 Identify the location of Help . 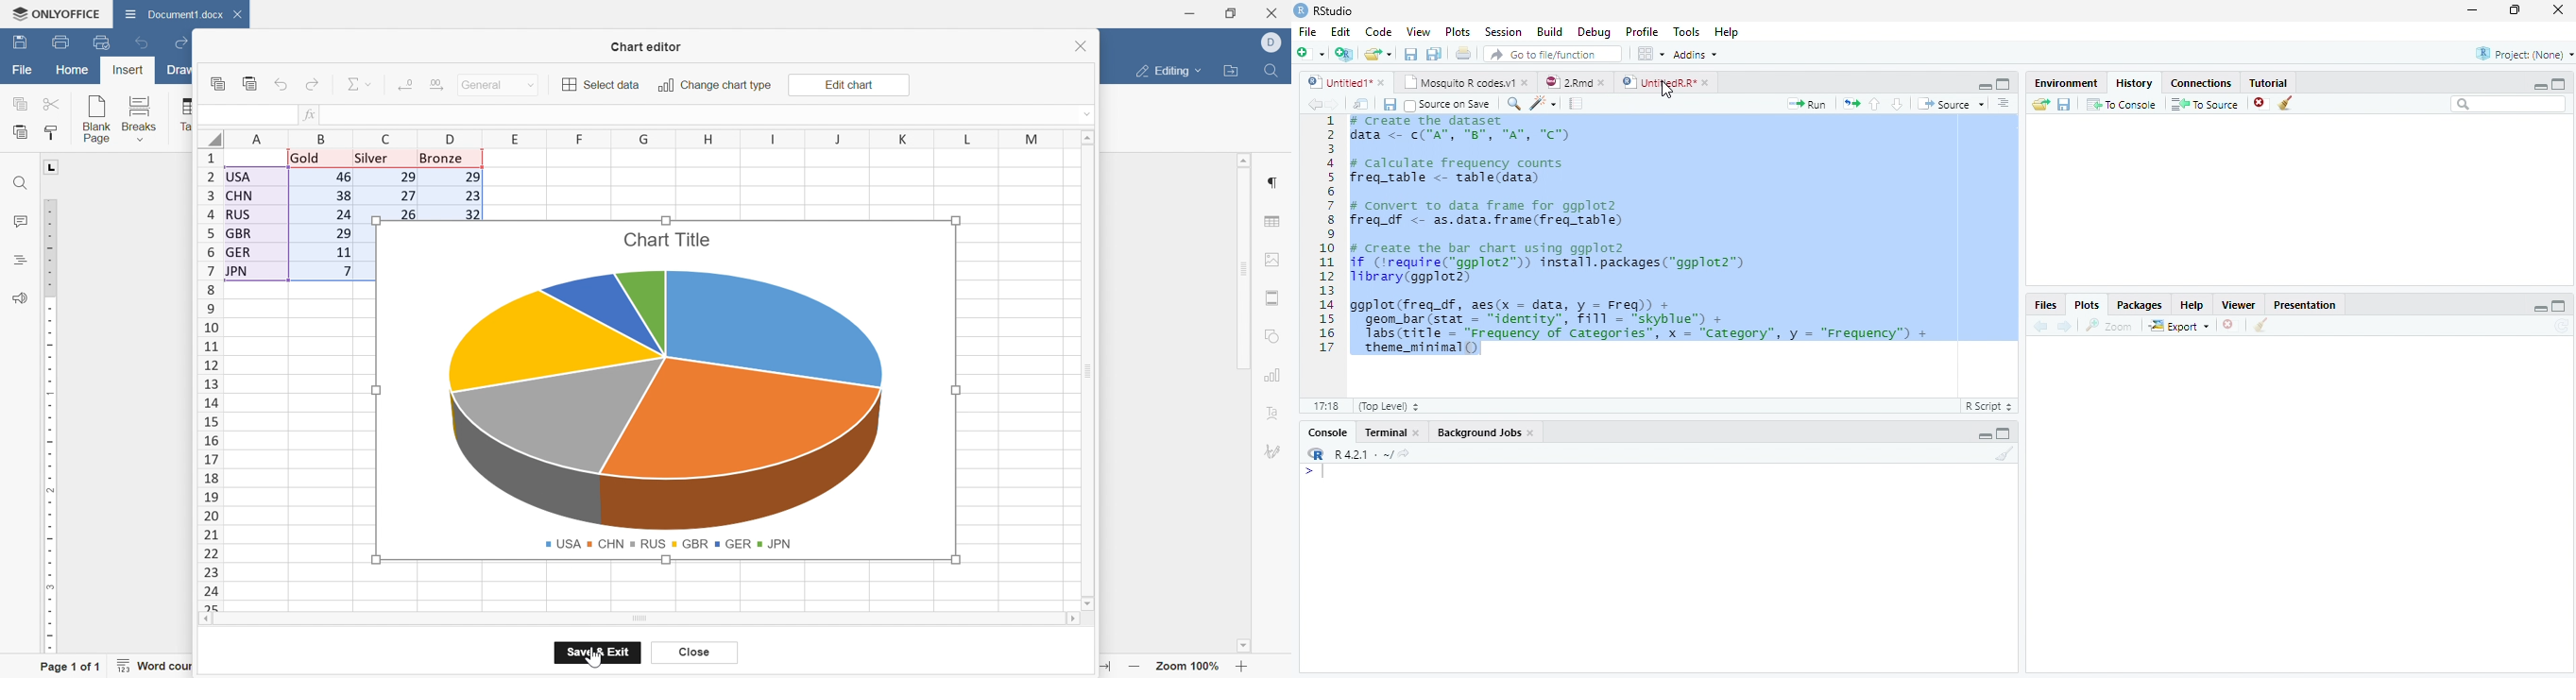
(2197, 306).